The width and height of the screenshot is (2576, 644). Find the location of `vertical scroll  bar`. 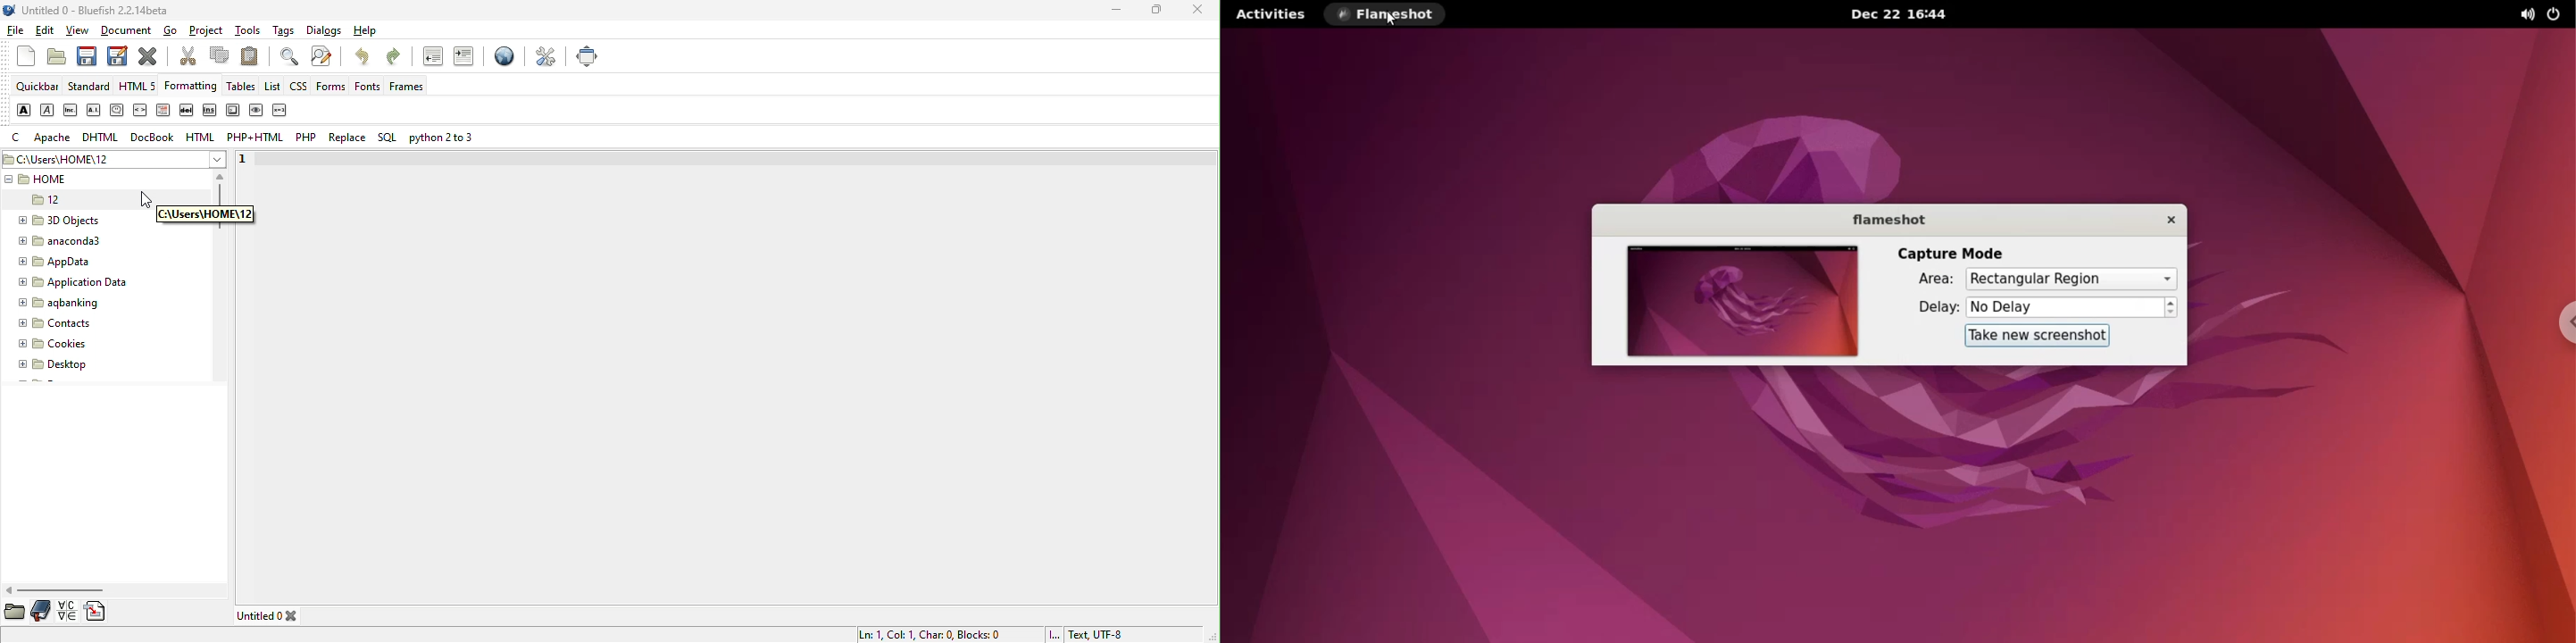

vertical scroll  bar is located at coordinates (219, 200).